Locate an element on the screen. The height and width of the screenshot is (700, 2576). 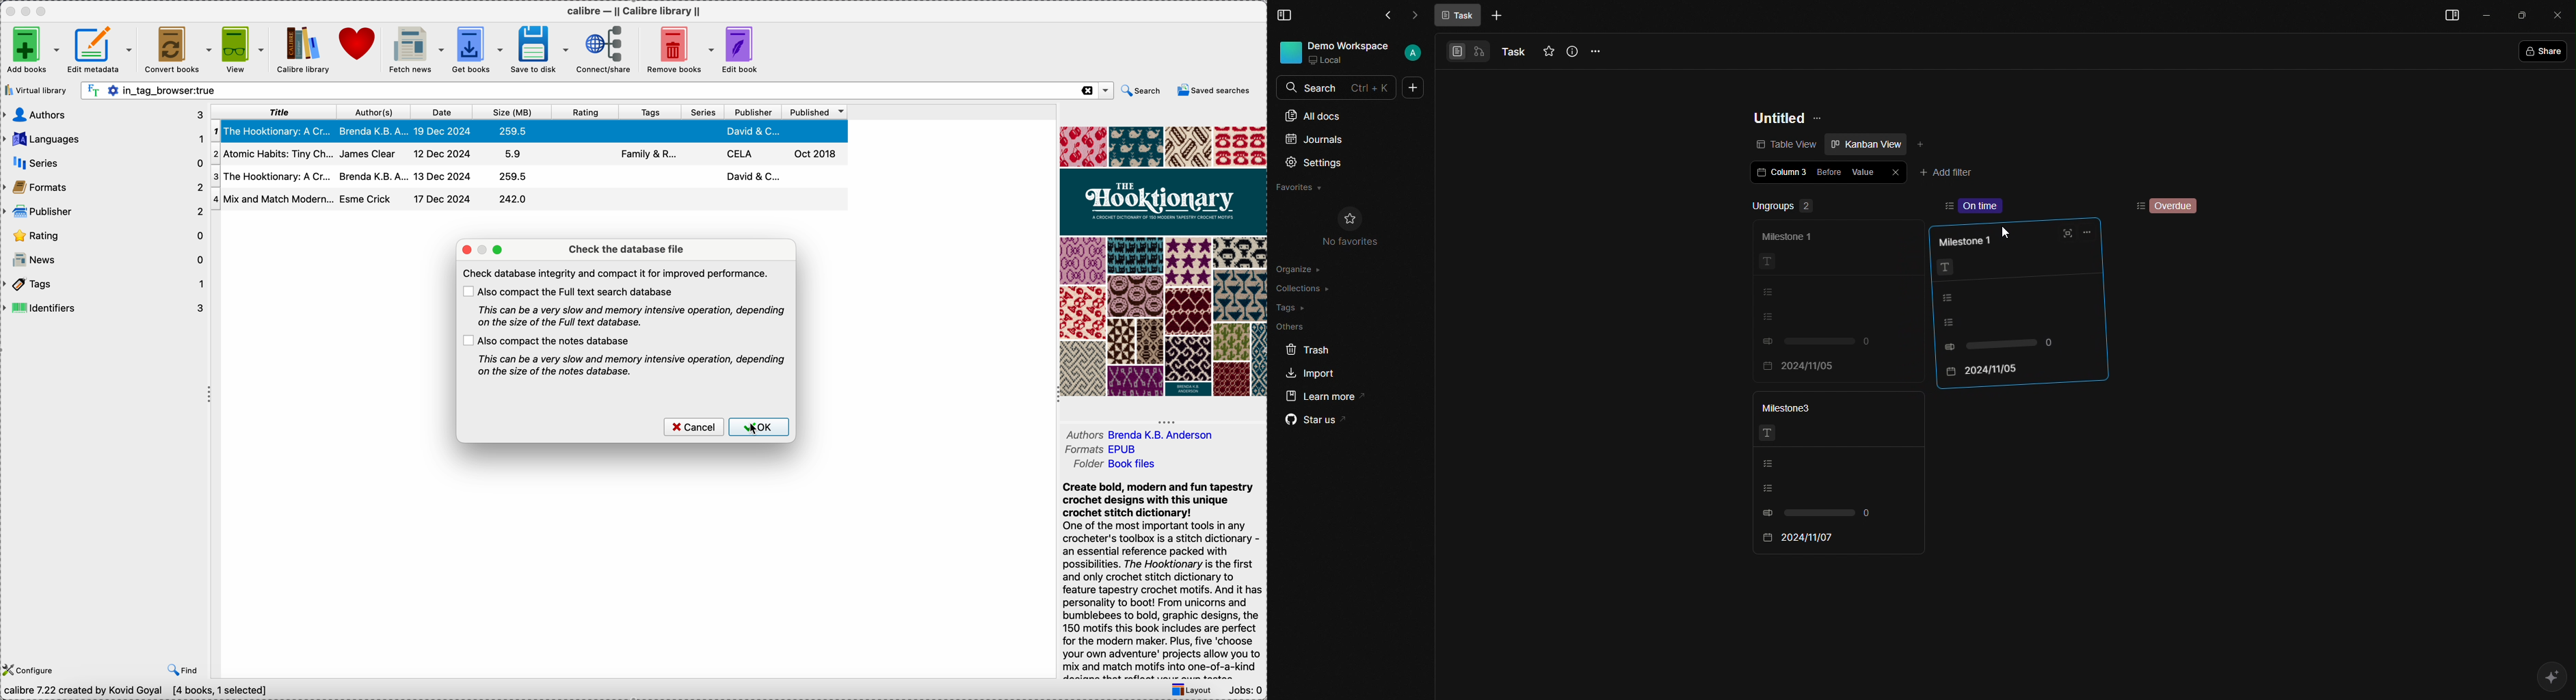
Ungroups is located at coordinates (1810, 206).